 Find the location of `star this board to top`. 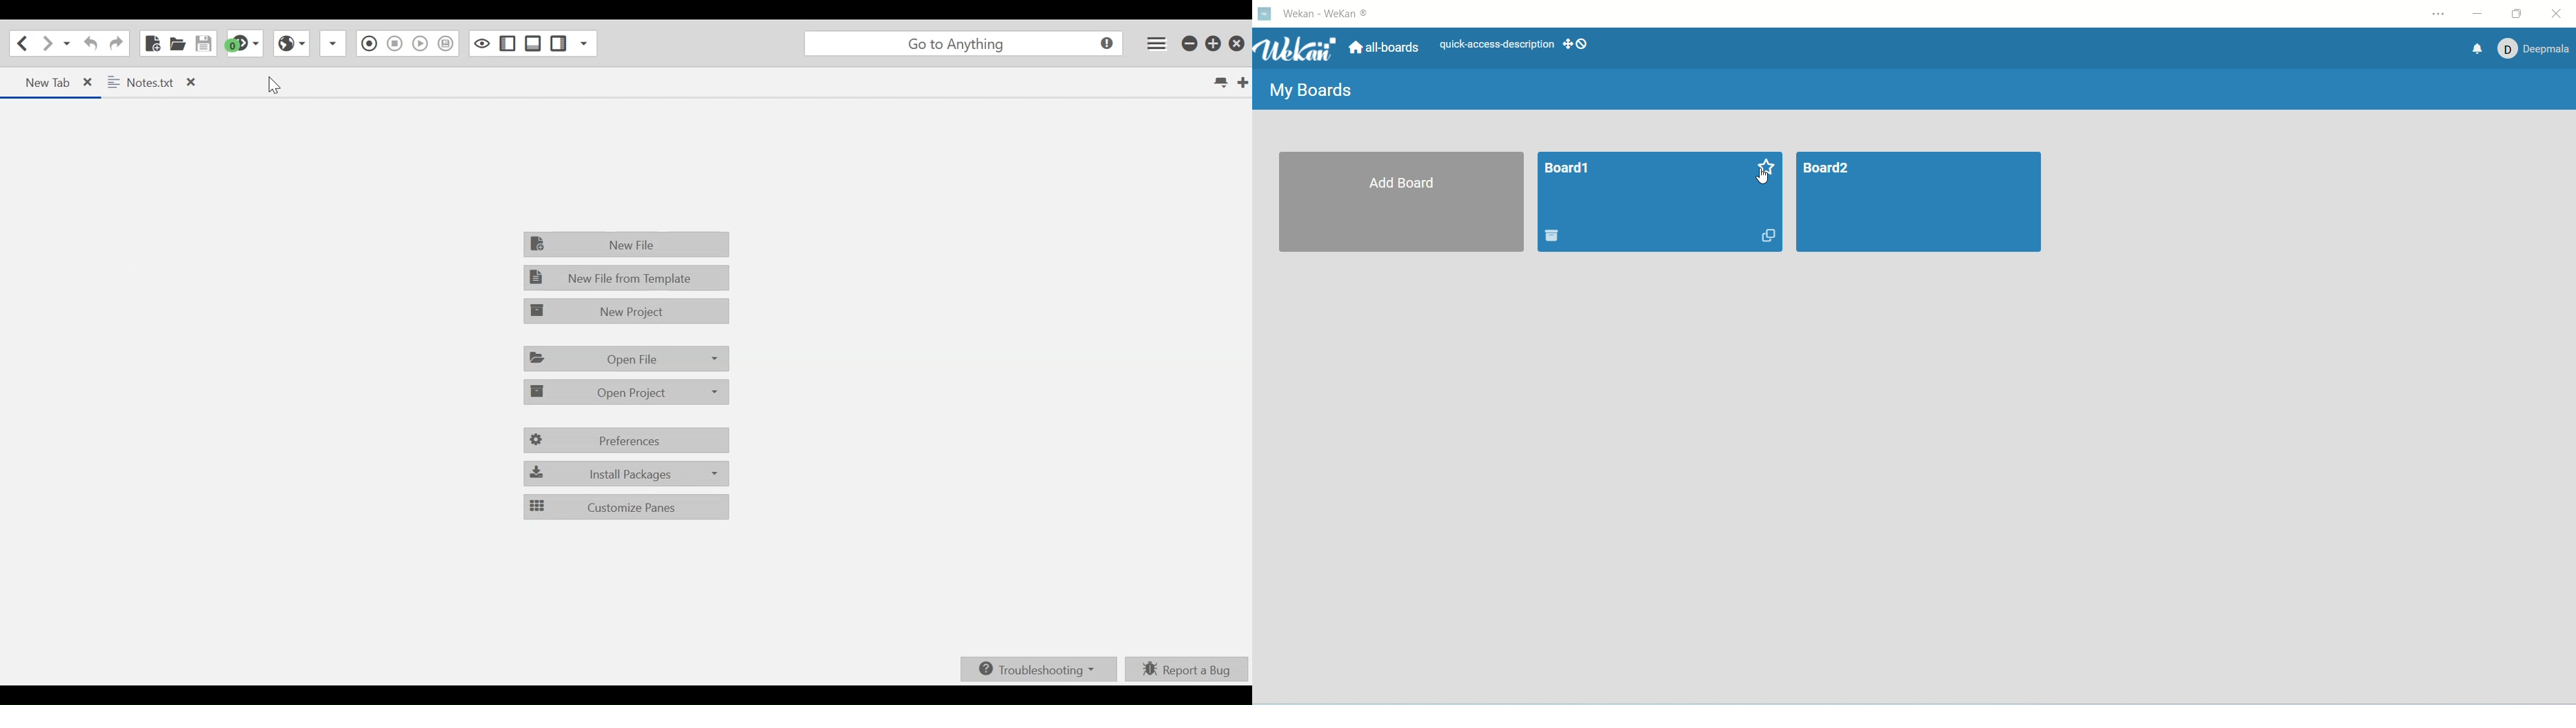

star this board to top is located at coordinates (1766, 166).